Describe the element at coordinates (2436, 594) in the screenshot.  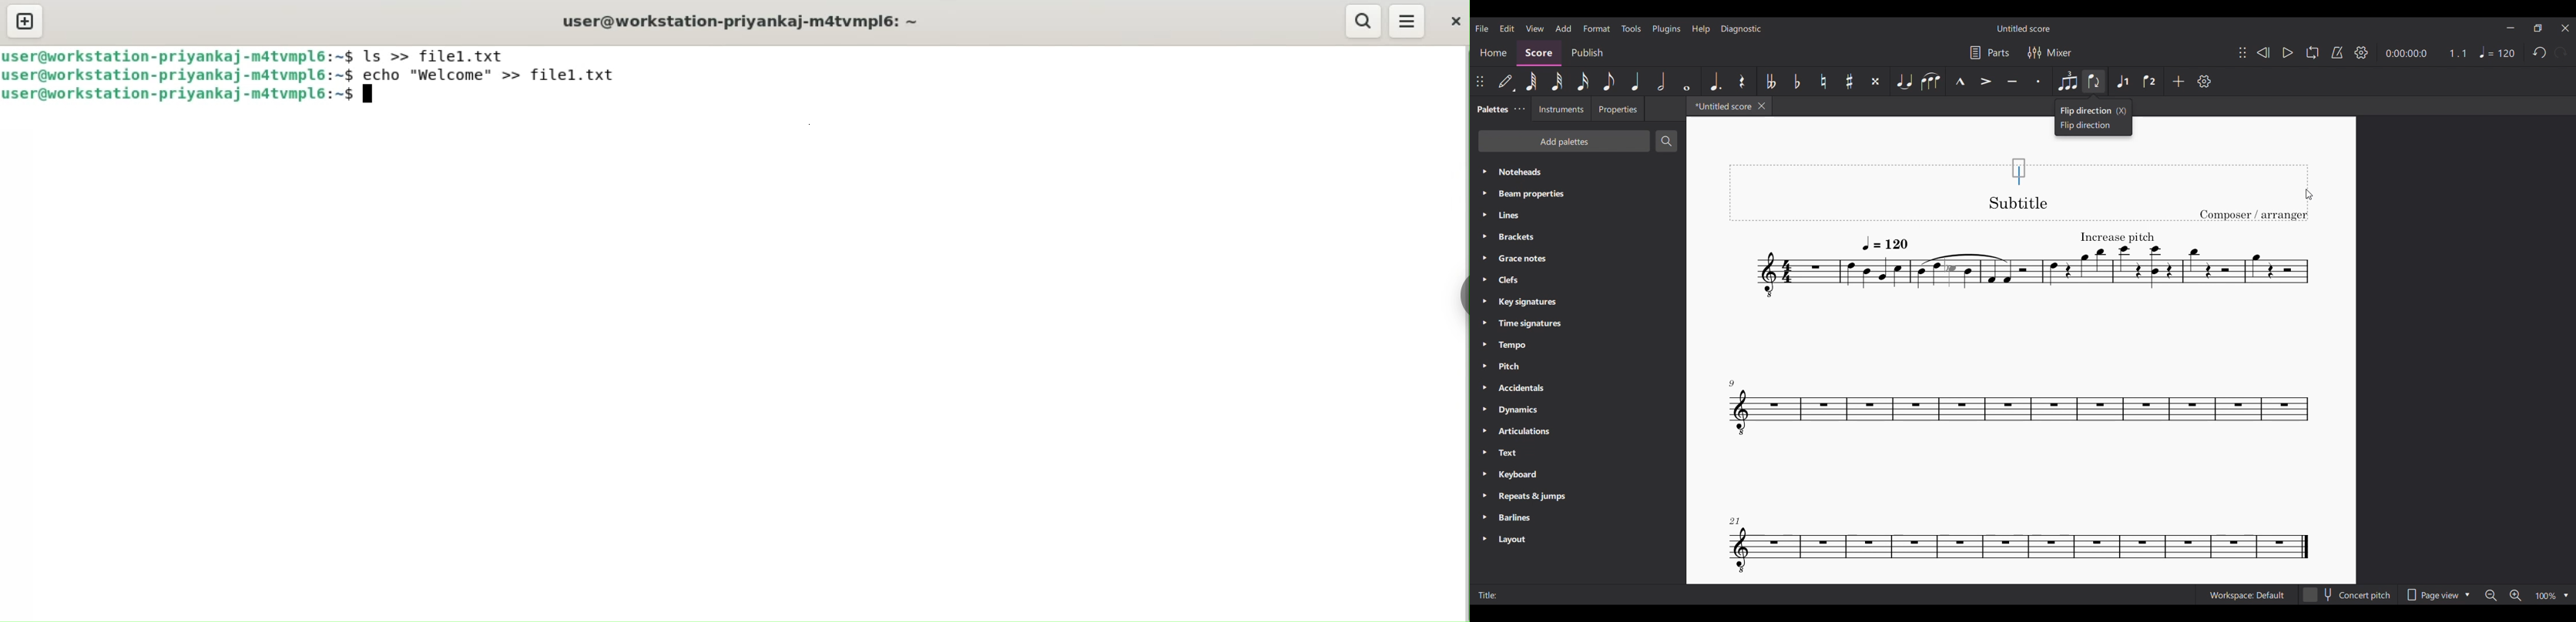
I see `Page view options` at that location.